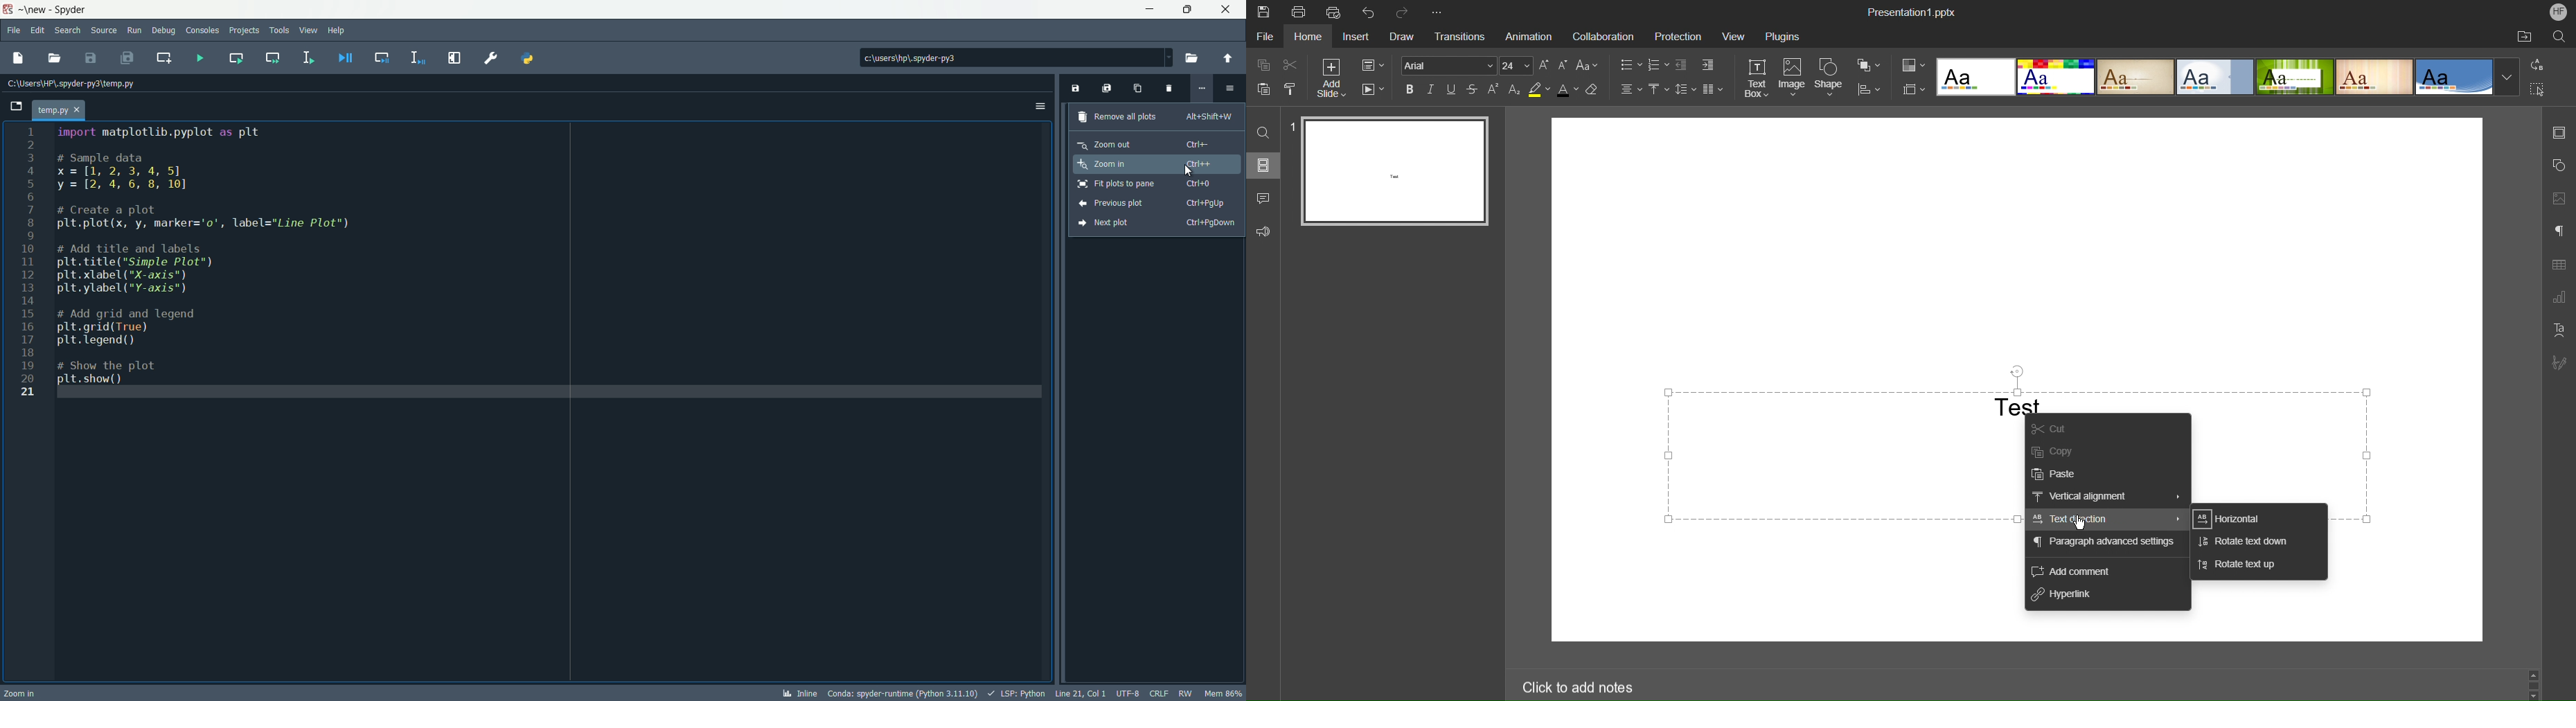 This screenshot has width=2576, height=728. I want to click on debug file, so click(345, 58).